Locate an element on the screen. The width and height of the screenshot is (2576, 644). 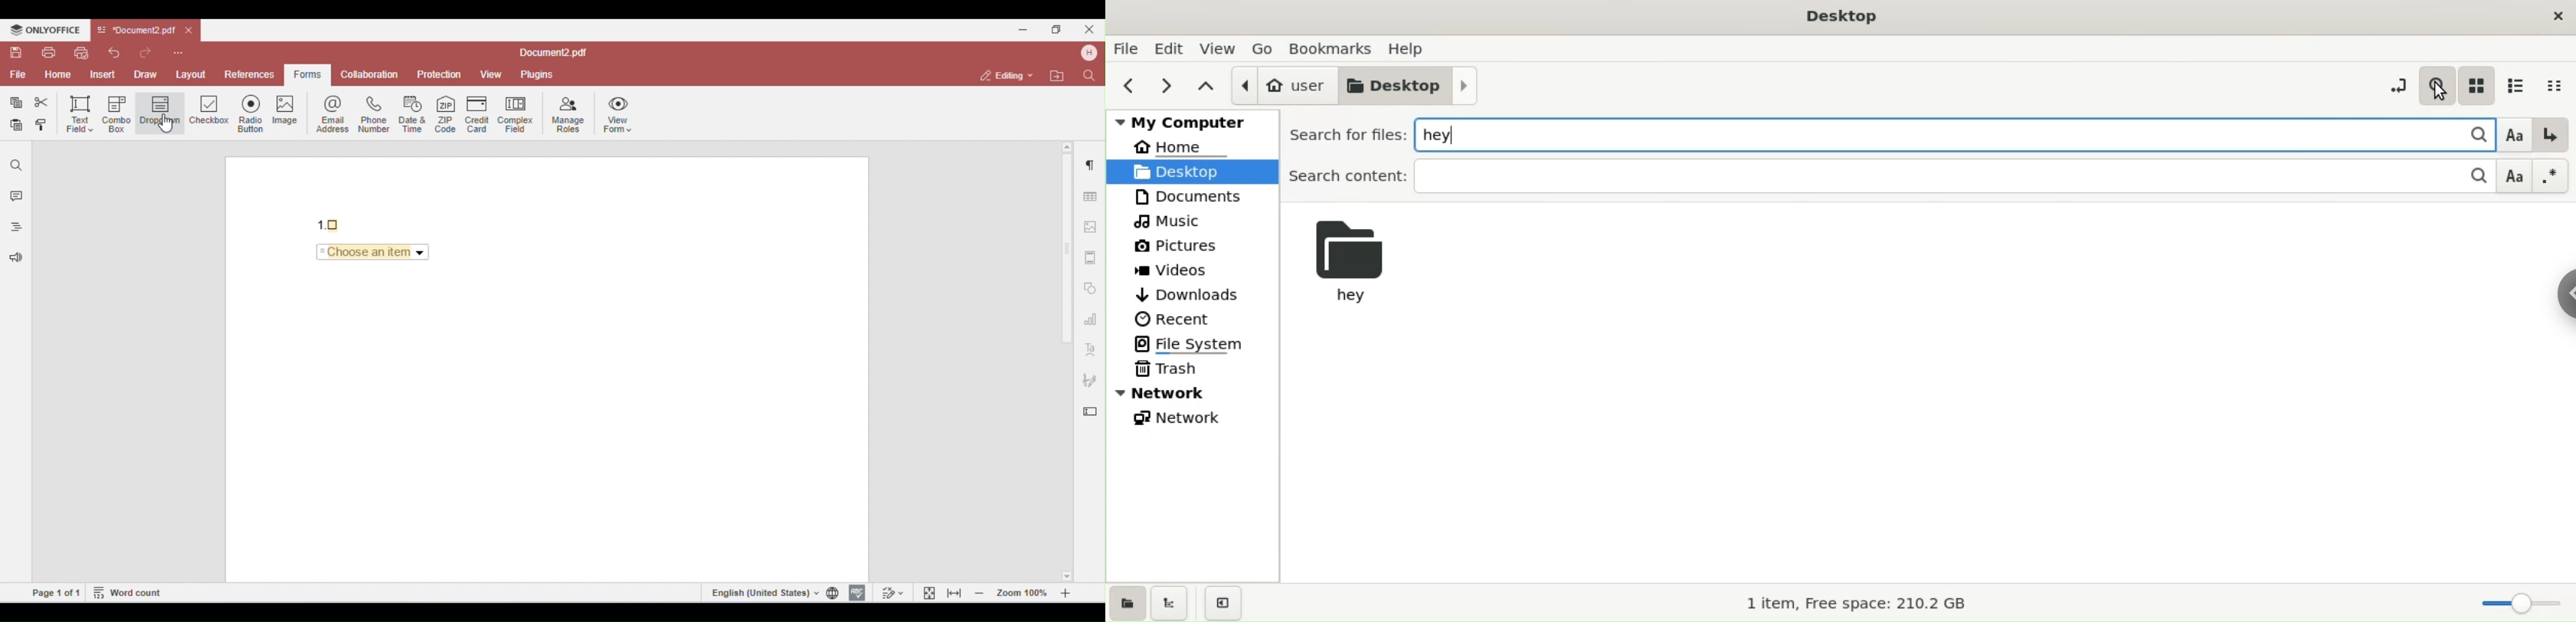
search content is located at coordinates (1922, 175).